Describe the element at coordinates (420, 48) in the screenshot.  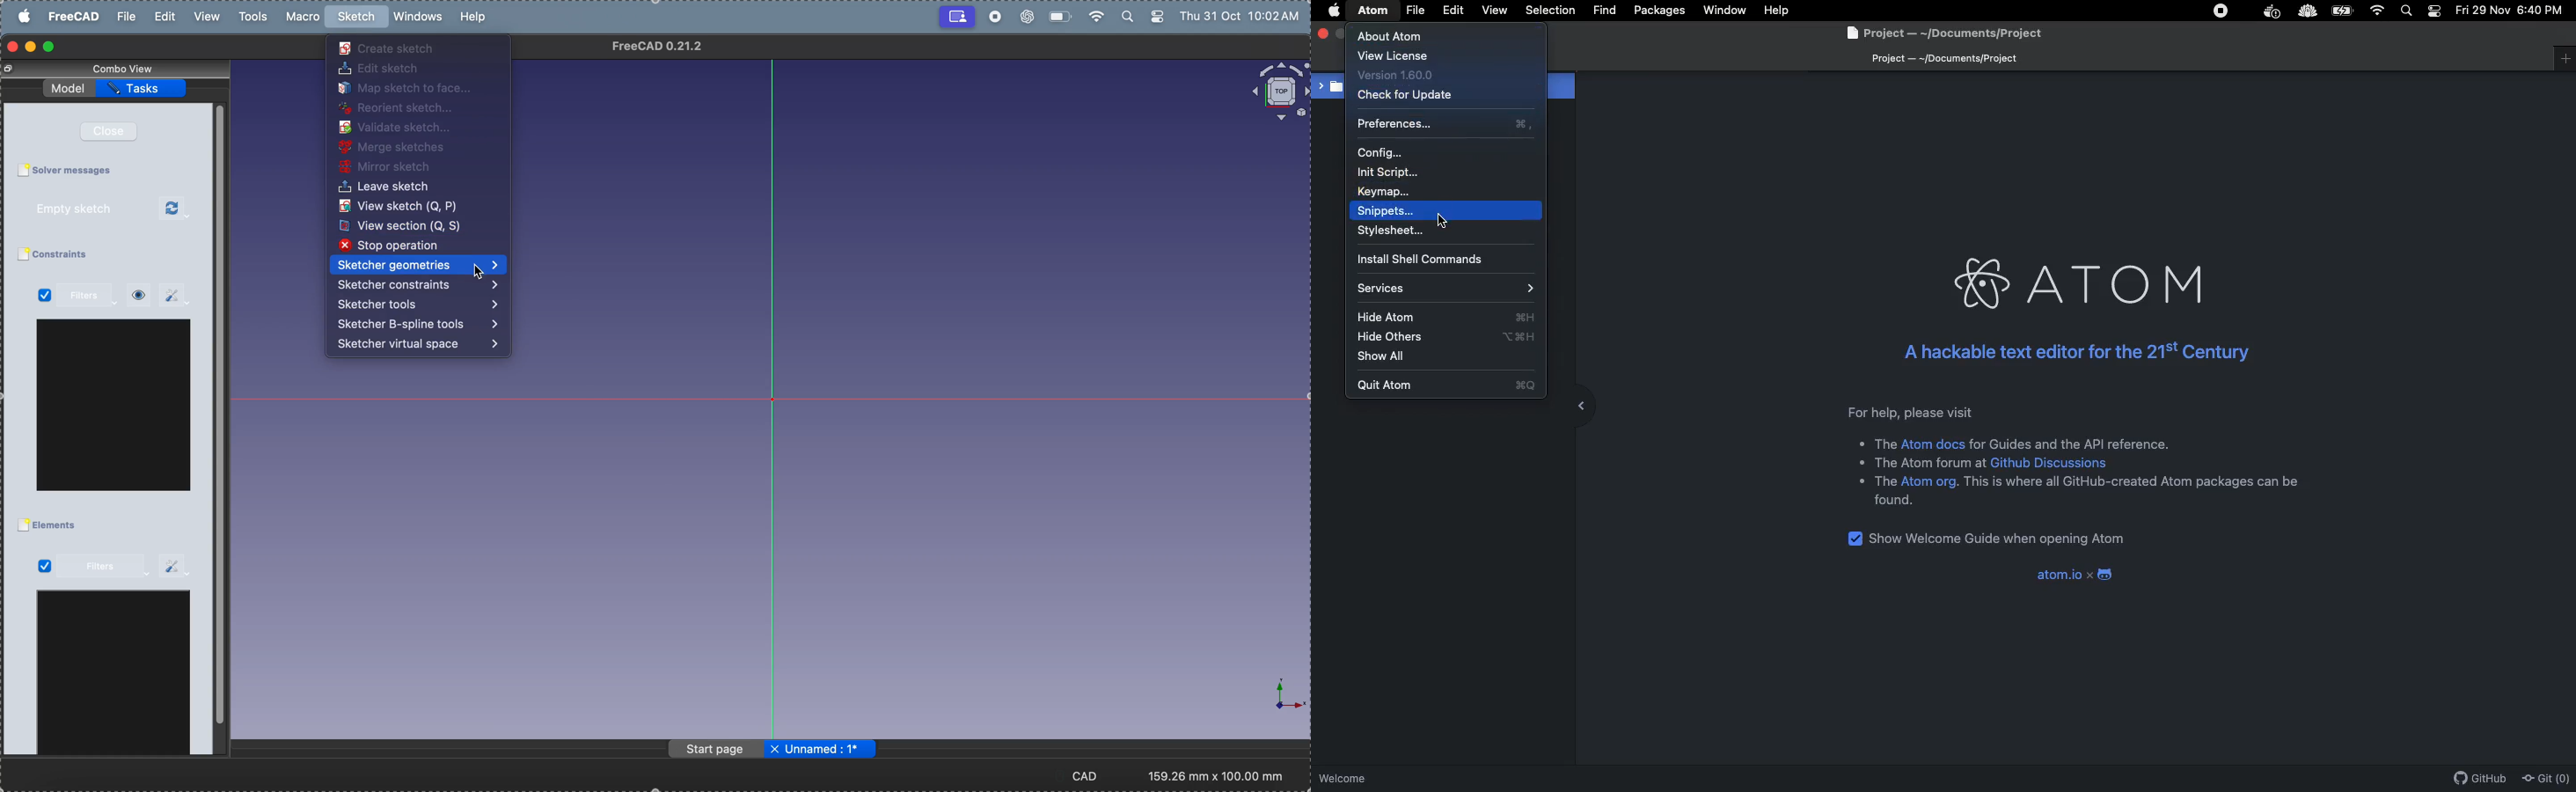
I see `create sketch` at that location.